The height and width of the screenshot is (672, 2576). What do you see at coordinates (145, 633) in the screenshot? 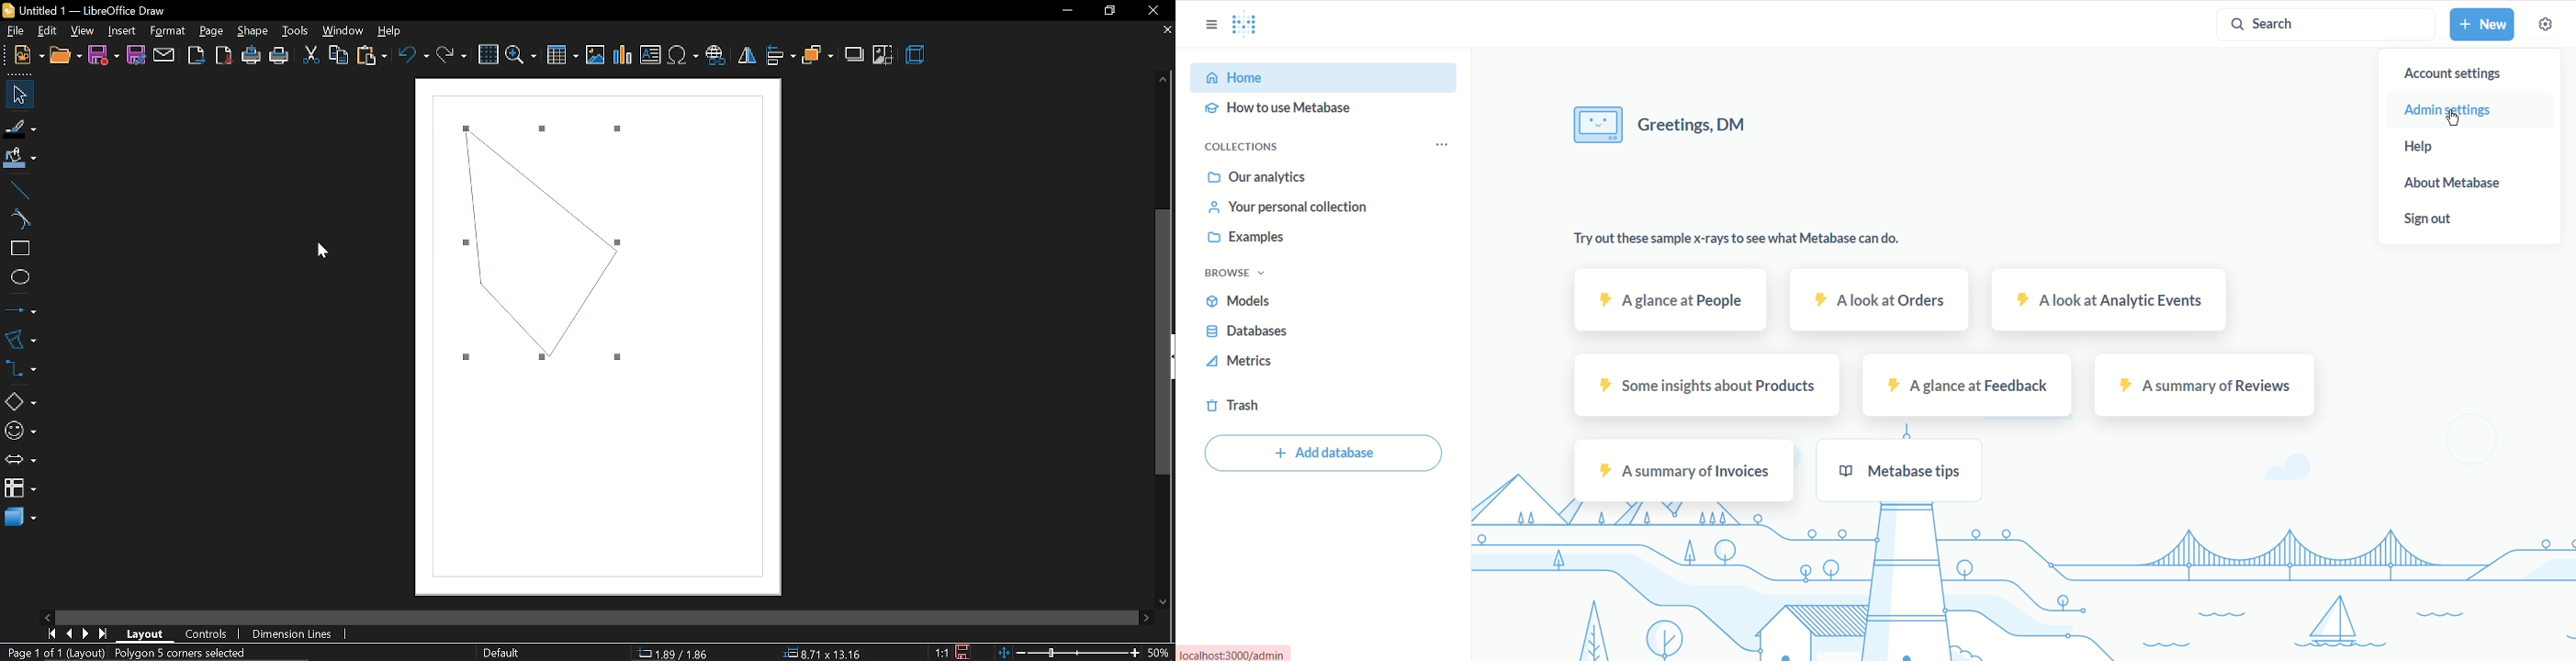
I see `layout` at bounding box center [145, 633].